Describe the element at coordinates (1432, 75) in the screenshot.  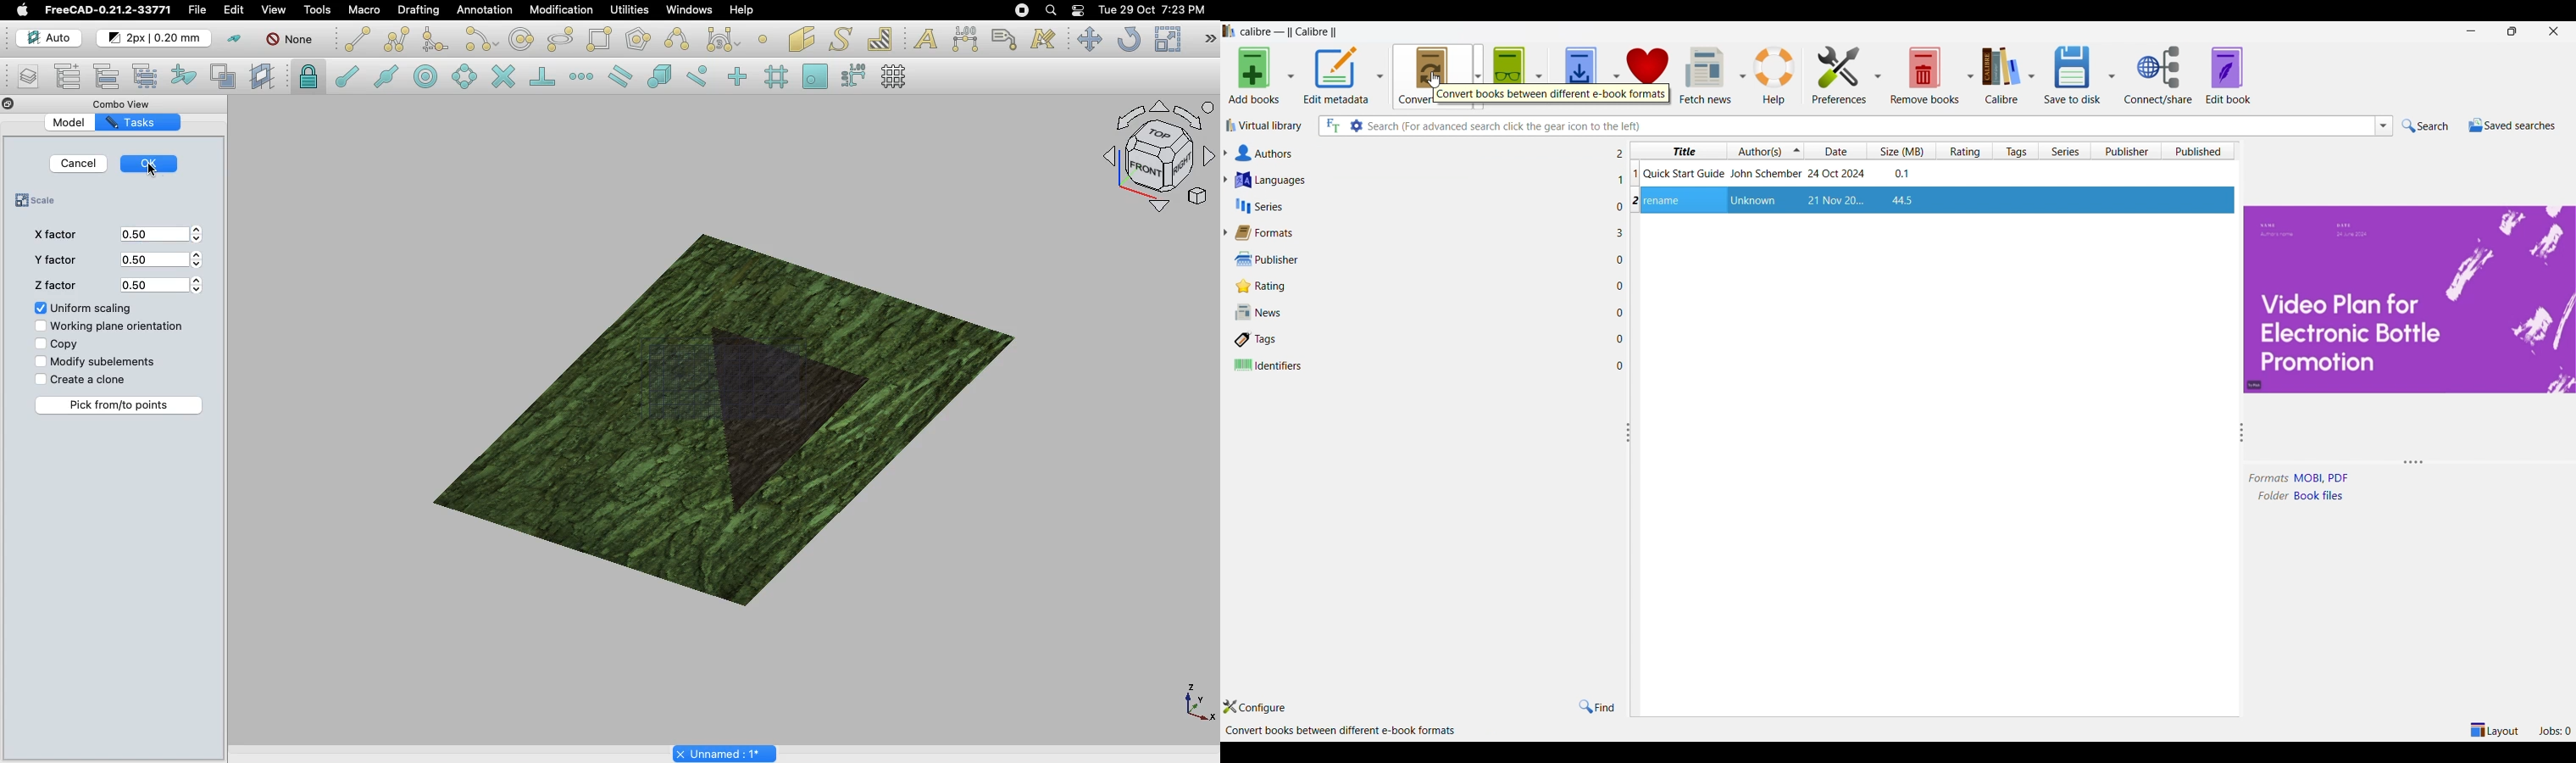
I see `Convert books` at that location.